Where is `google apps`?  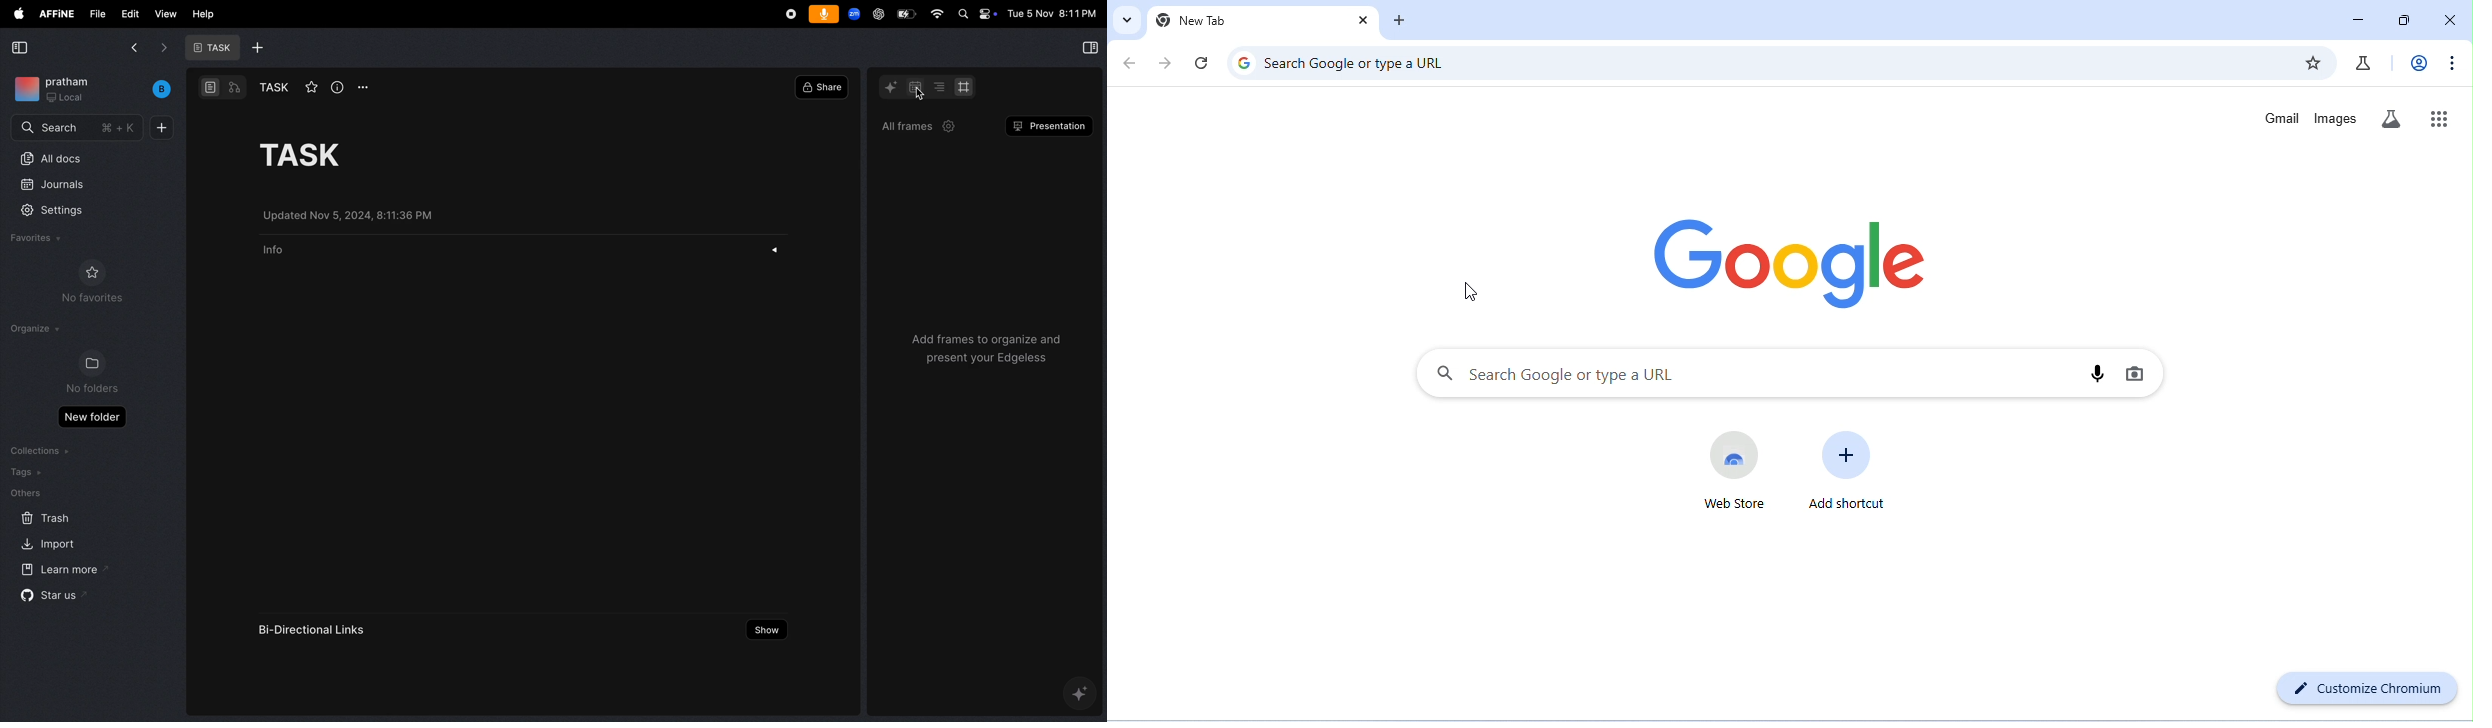
google apps is located at coordinates (2440, 119).